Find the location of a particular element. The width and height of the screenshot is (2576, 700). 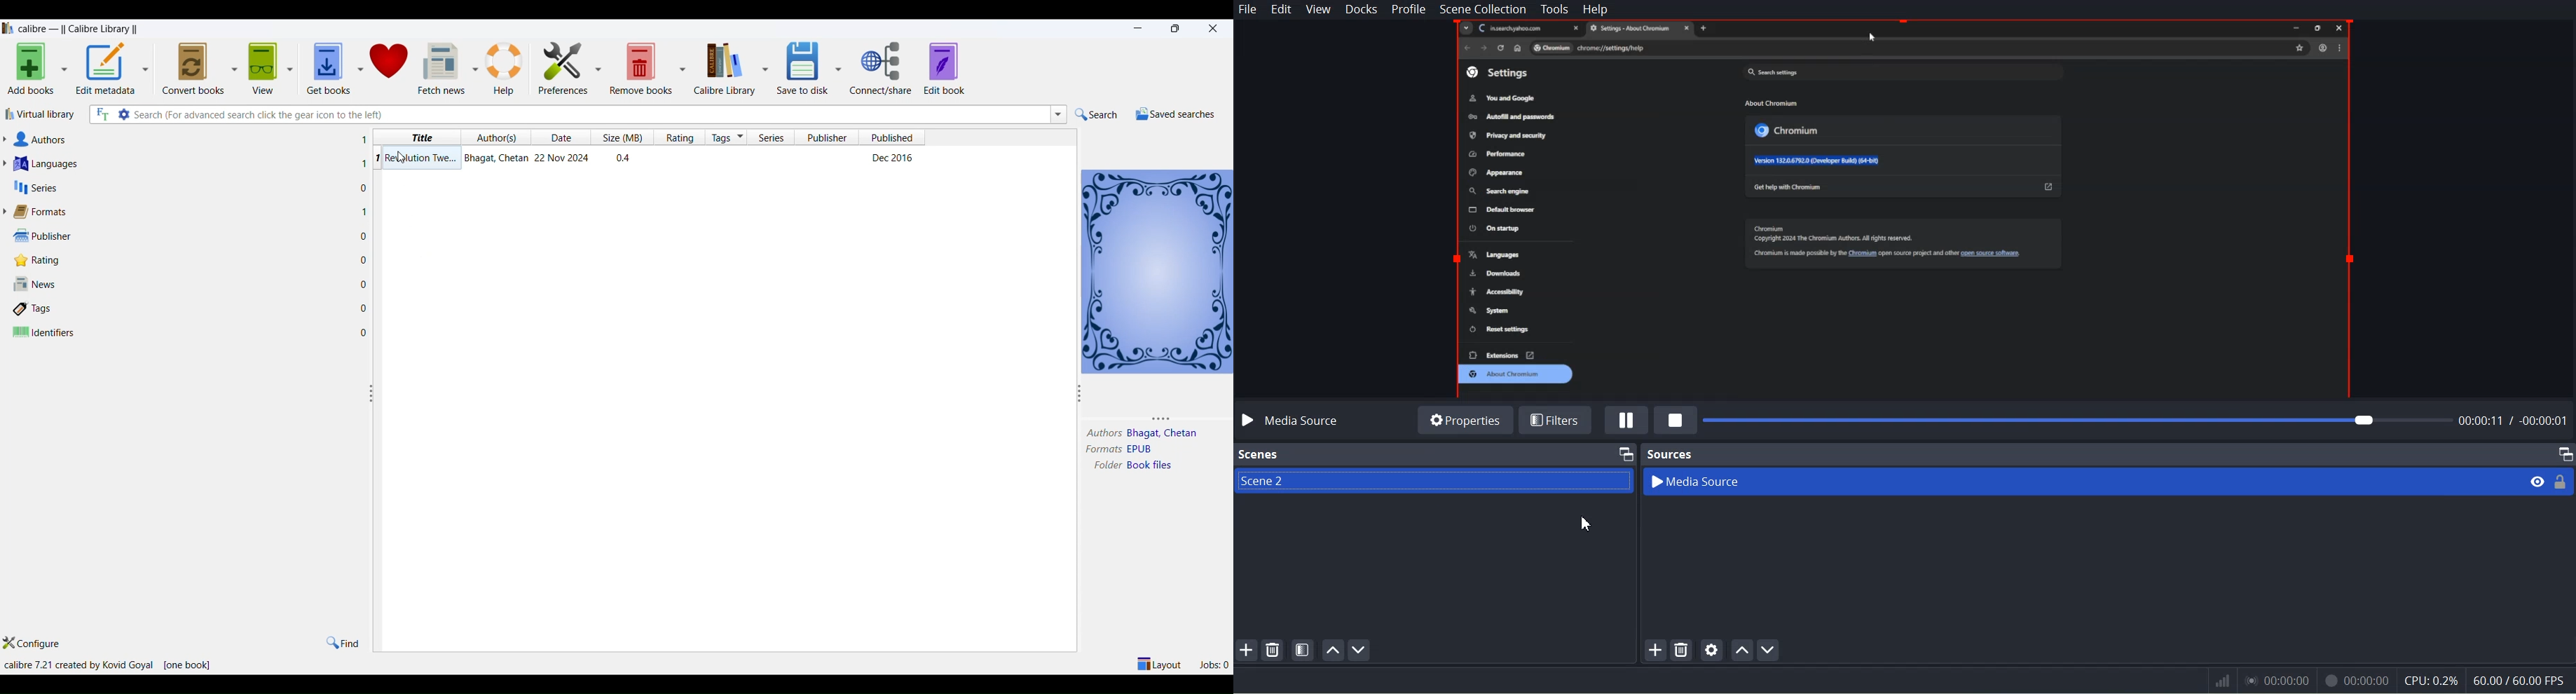

add books  is located at coordinates (29, 68).